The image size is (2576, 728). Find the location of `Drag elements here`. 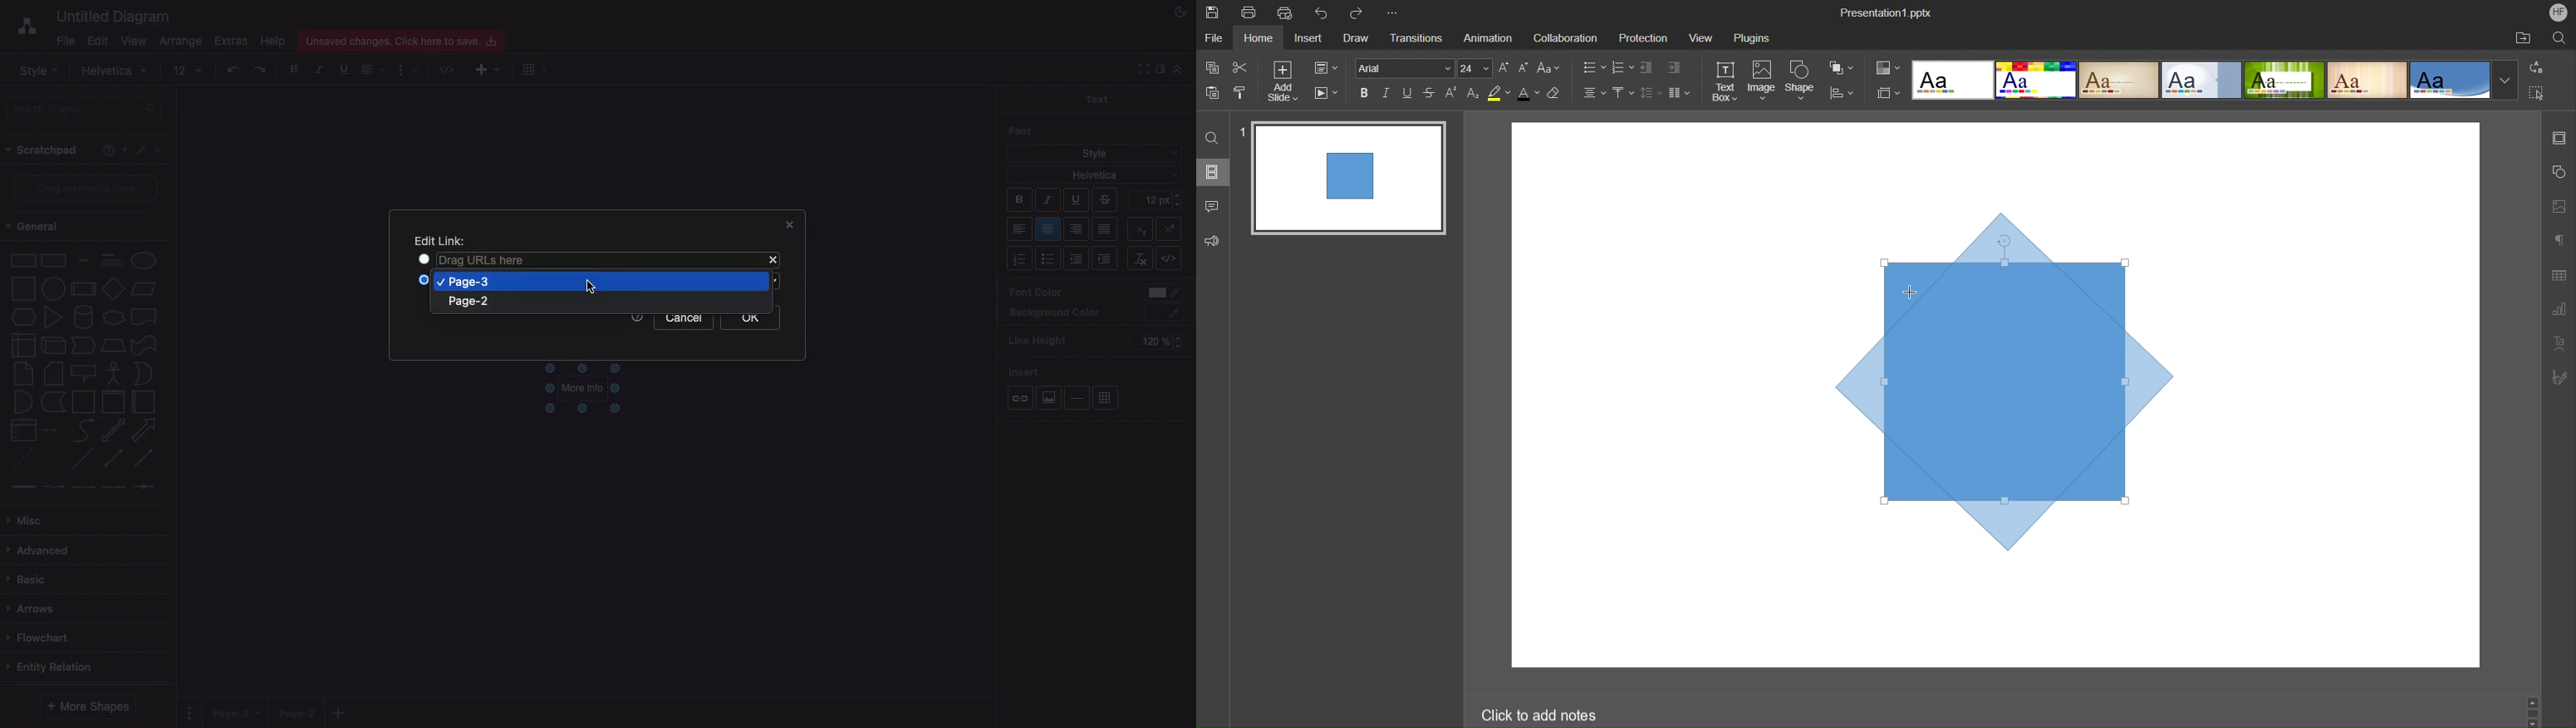

Drag elements here is located at coordinates (87, 187).